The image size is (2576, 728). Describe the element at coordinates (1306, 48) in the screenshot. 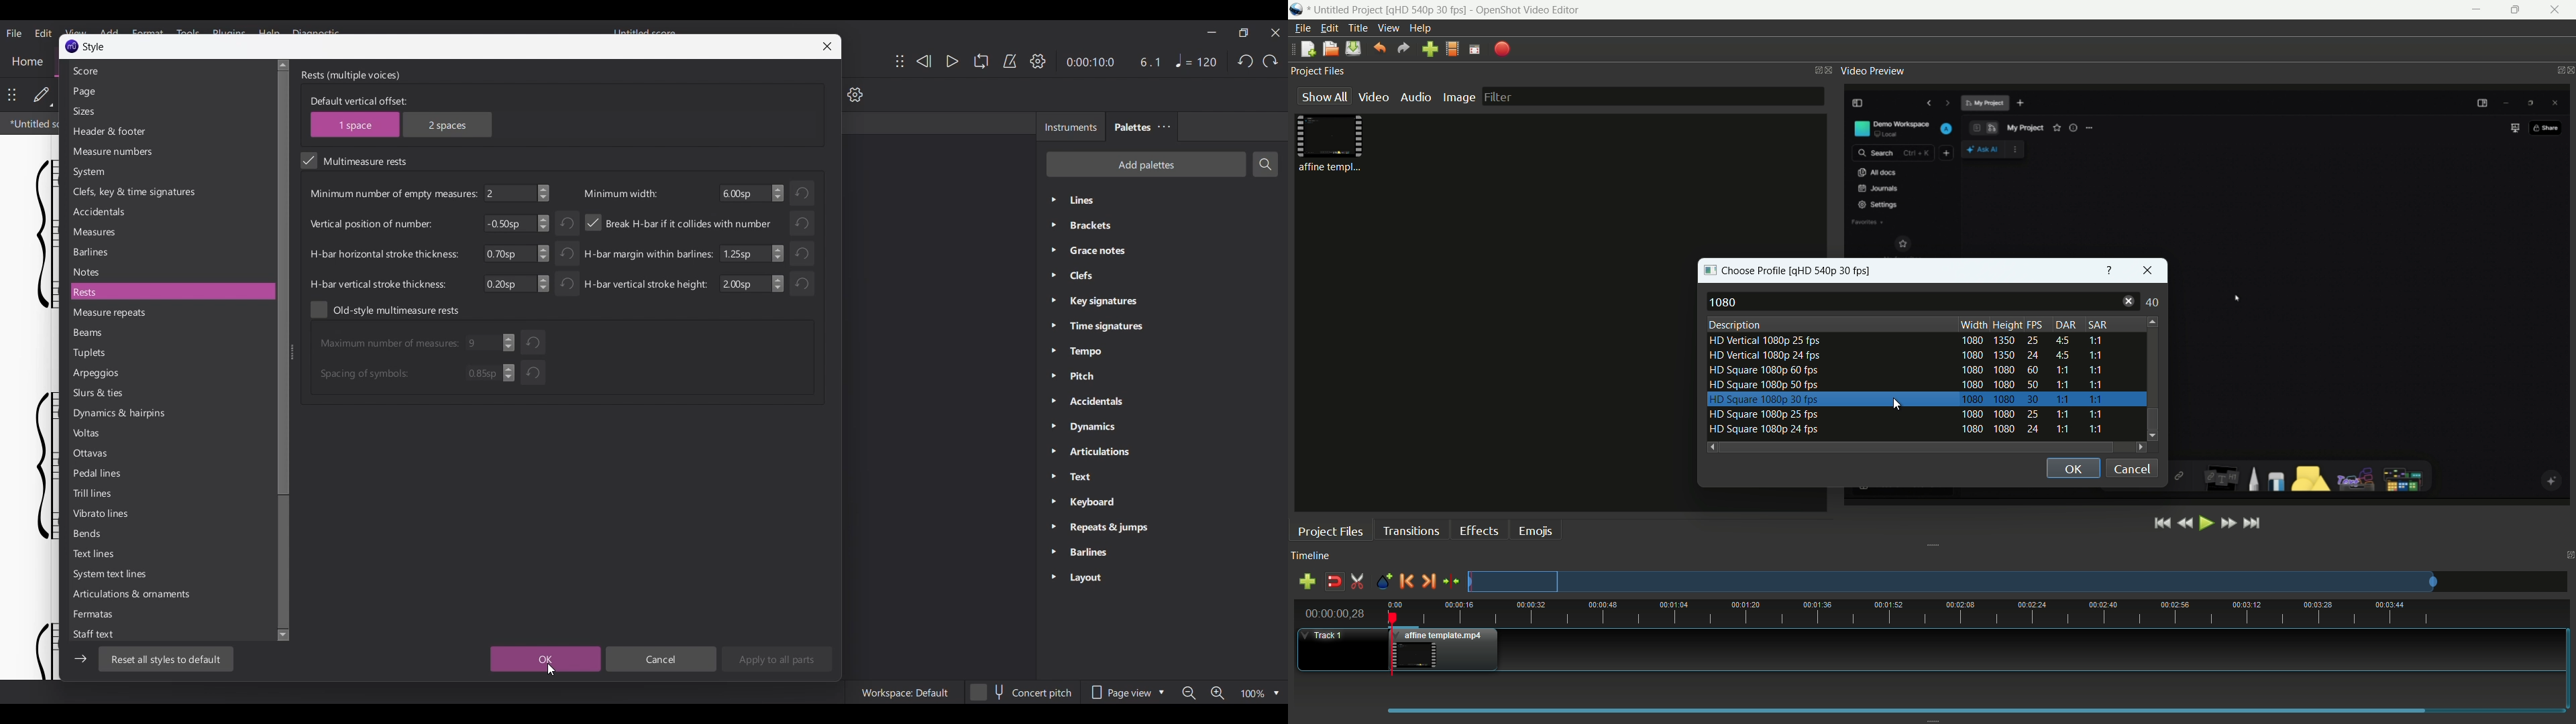

I see `new file` at that location.